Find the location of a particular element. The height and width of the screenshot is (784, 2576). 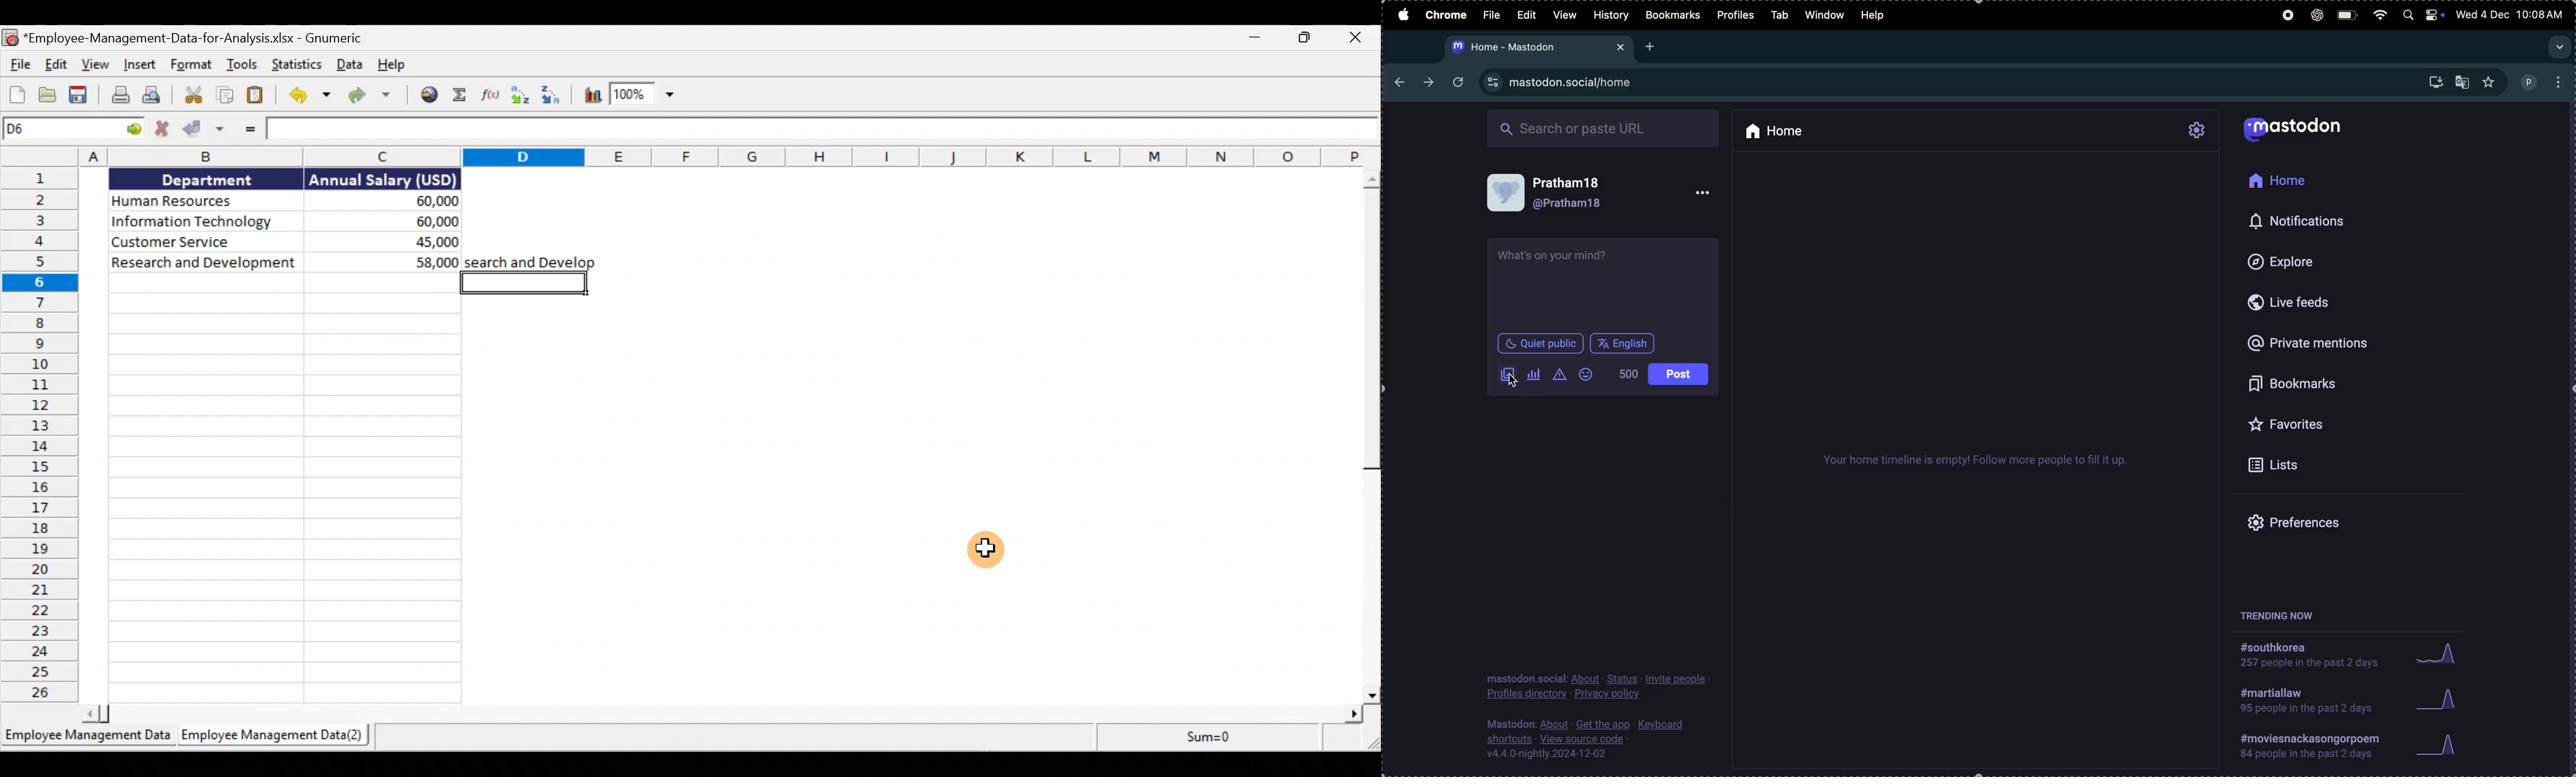

English is located at coordinates (1622, 343).